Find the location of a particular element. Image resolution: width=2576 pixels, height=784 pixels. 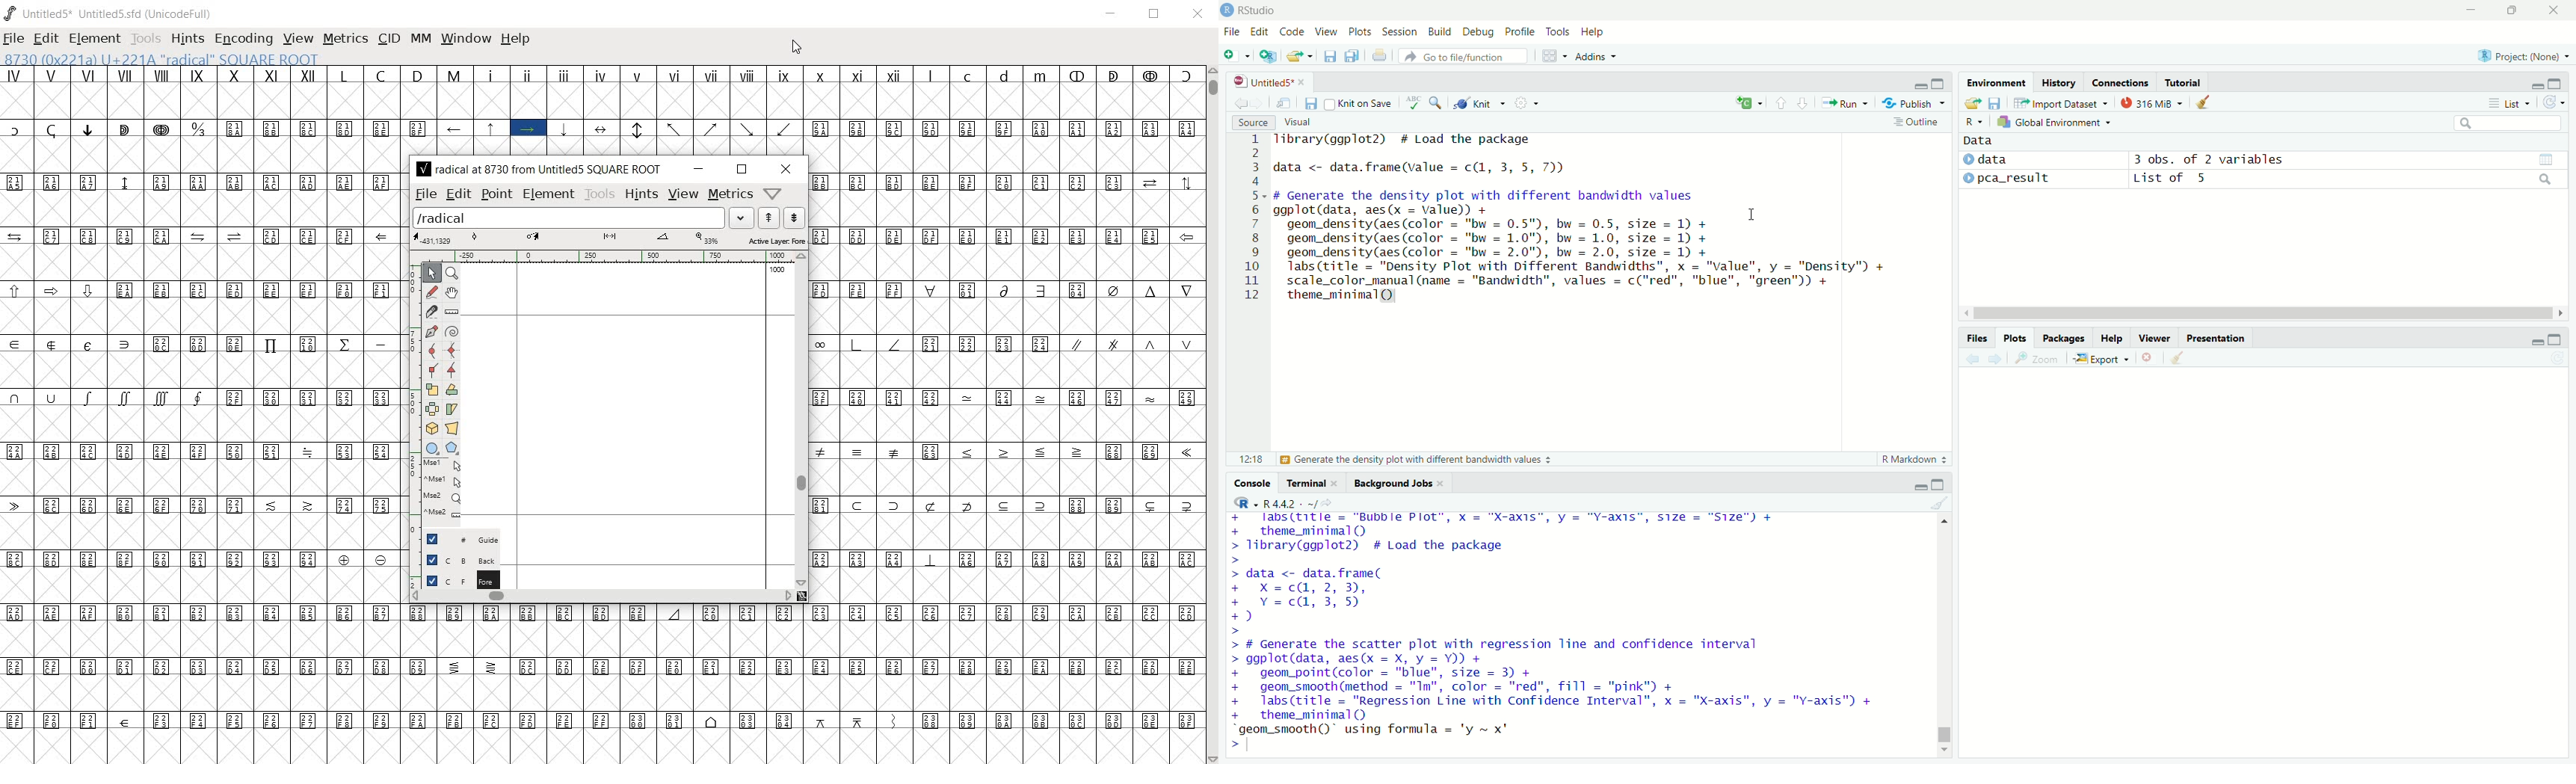

Presentation is located at coordinates (2216, 338).